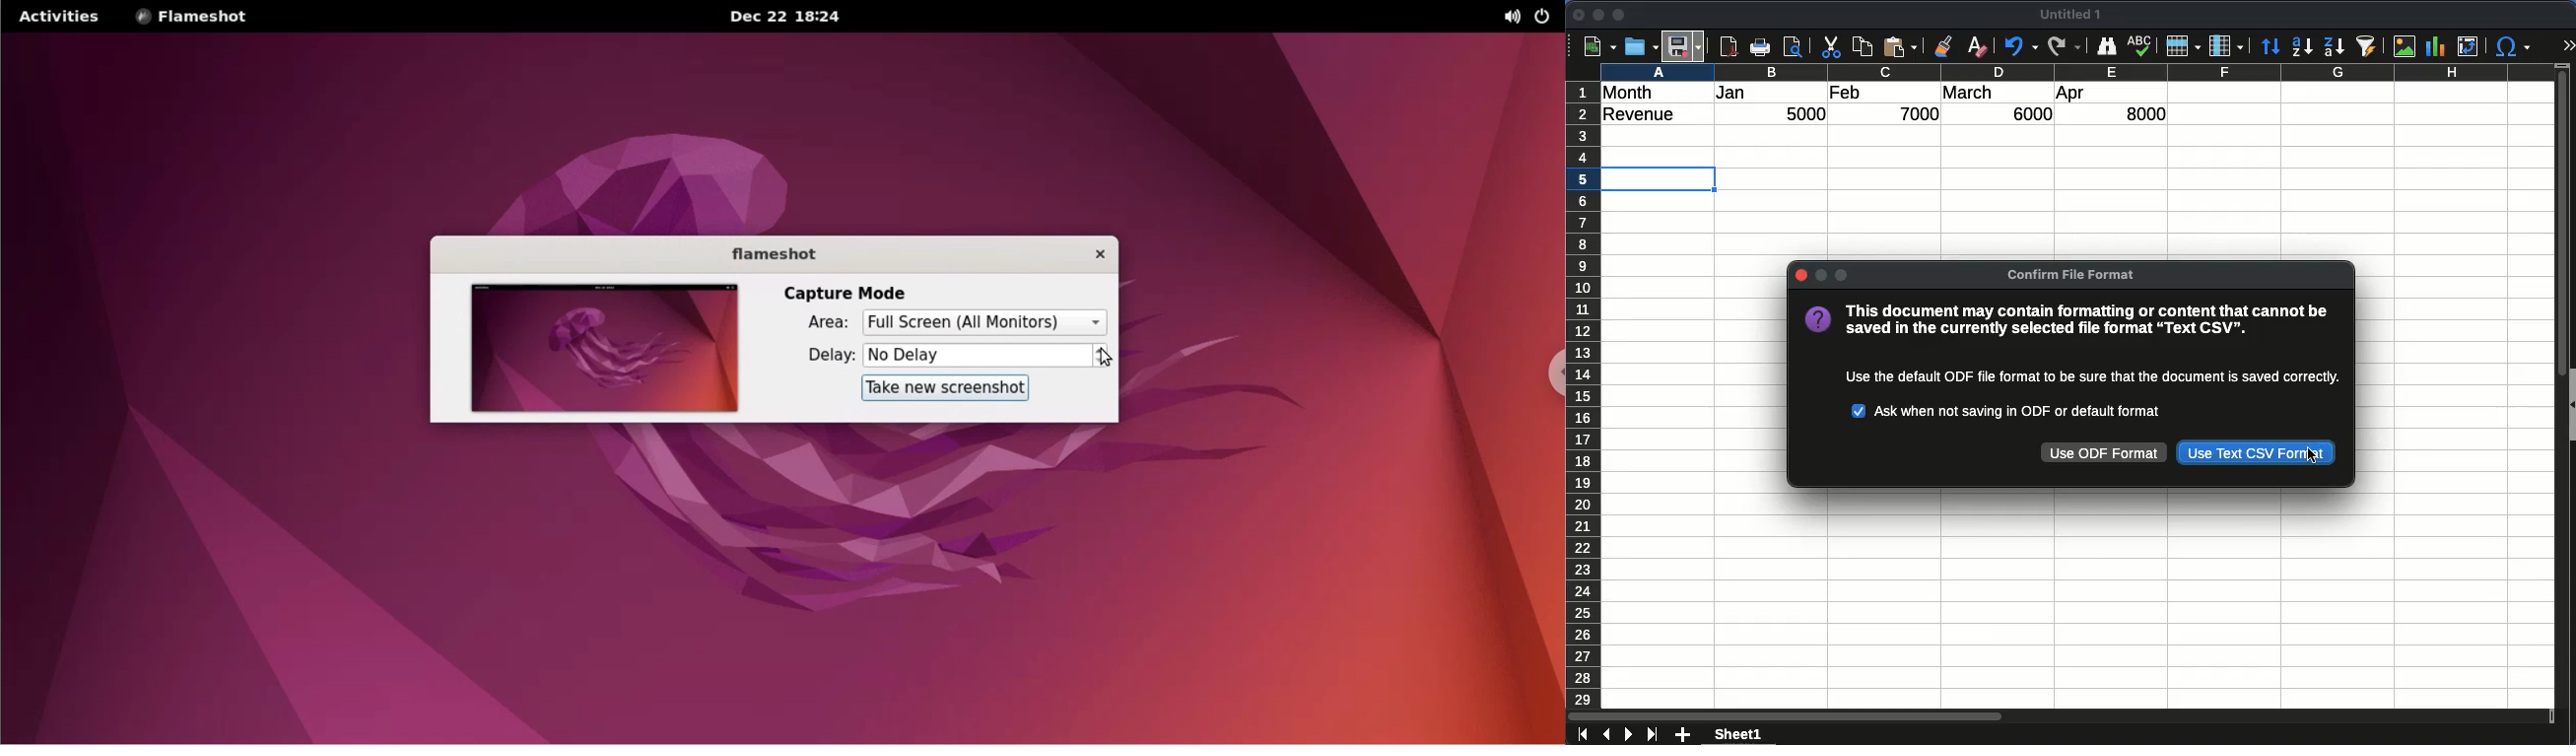 Image resolution: width=2576 pixels, height=756 pixels. What do you see at coordinates (2256, 453) in the screenshot?
I see `use text csv format` at bounding box center [2256, 453].